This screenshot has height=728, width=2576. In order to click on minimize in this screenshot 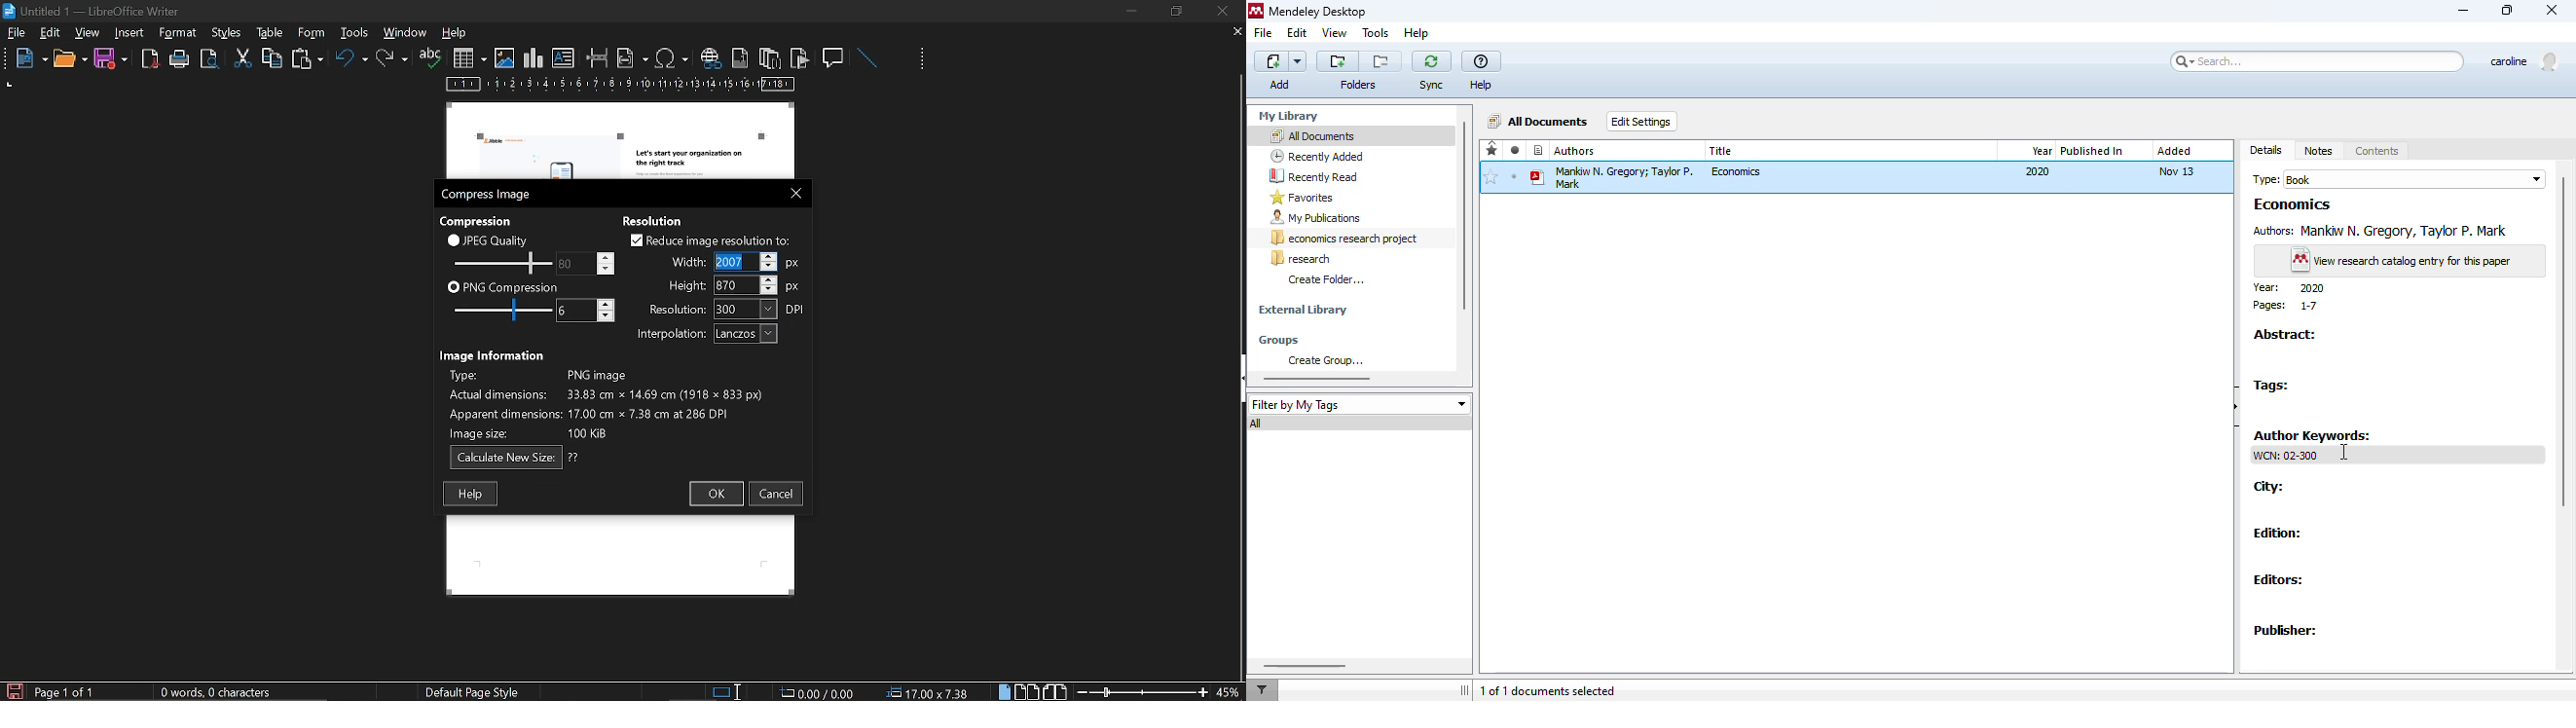, I will do `click(1131, 11)`.